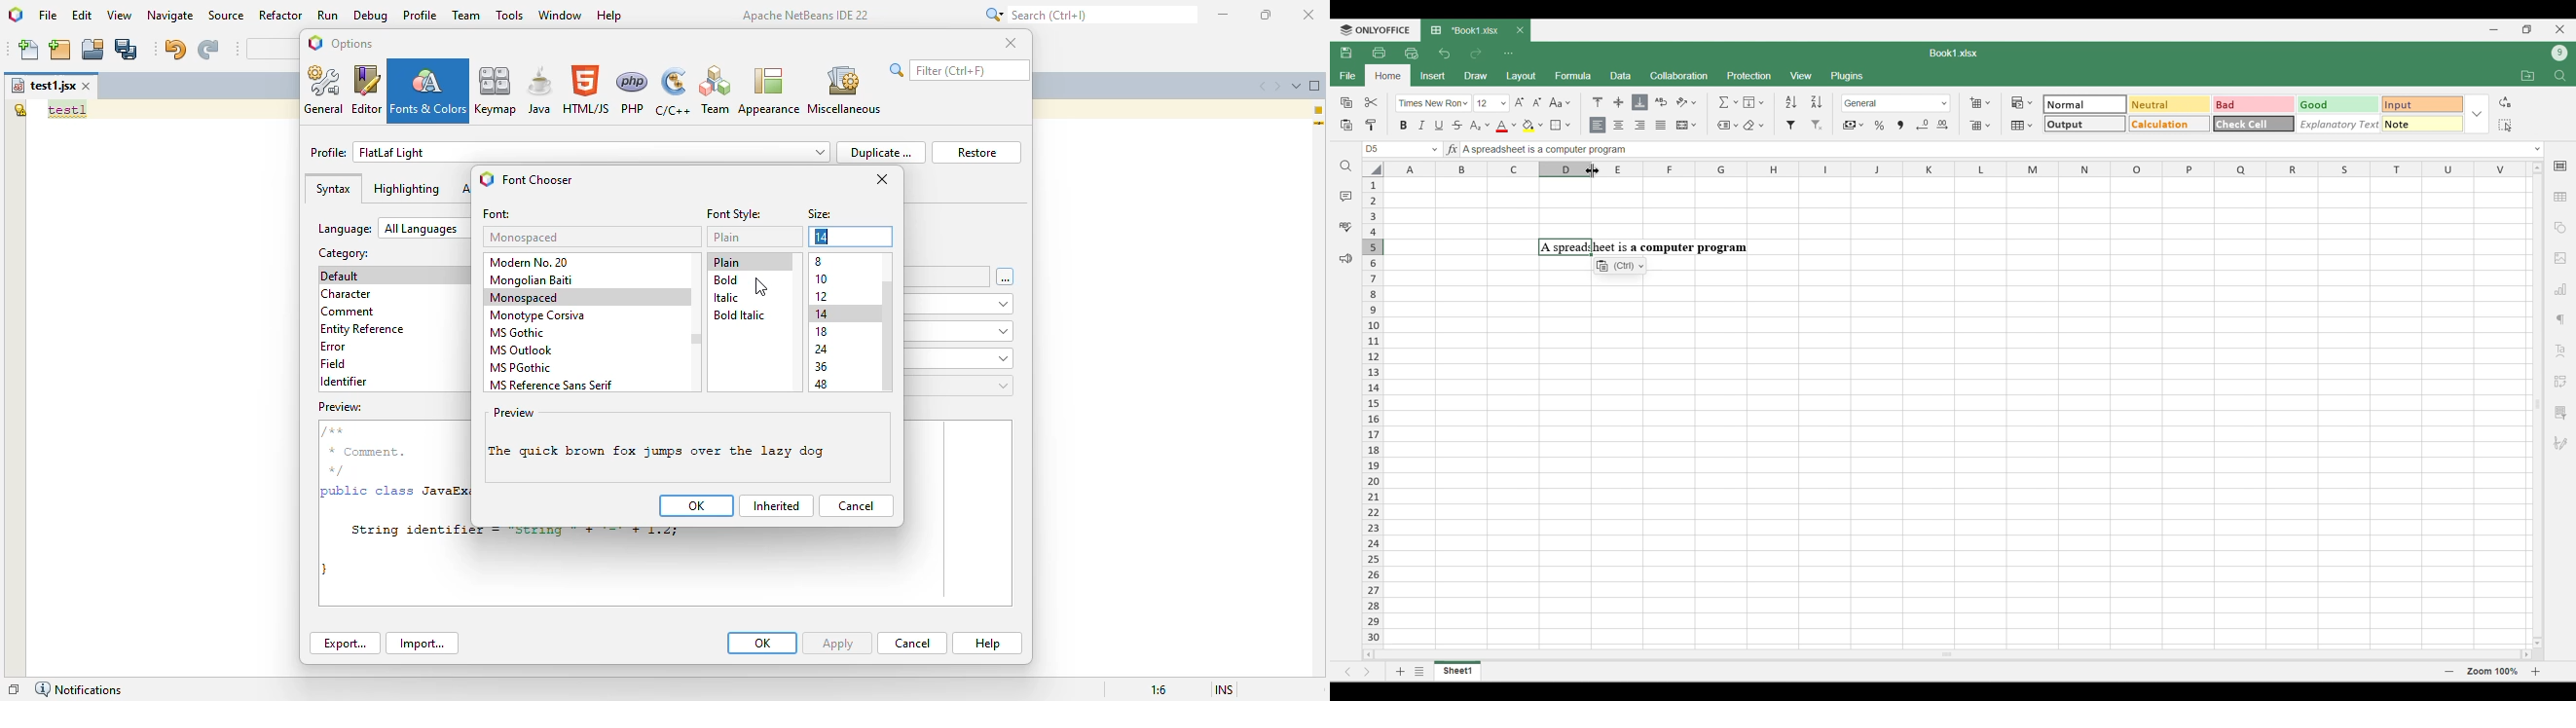 The image size is (2576, 728). Describe the element at coordinates (1347, 672) in the screenshot. I see `Previous` at that location.